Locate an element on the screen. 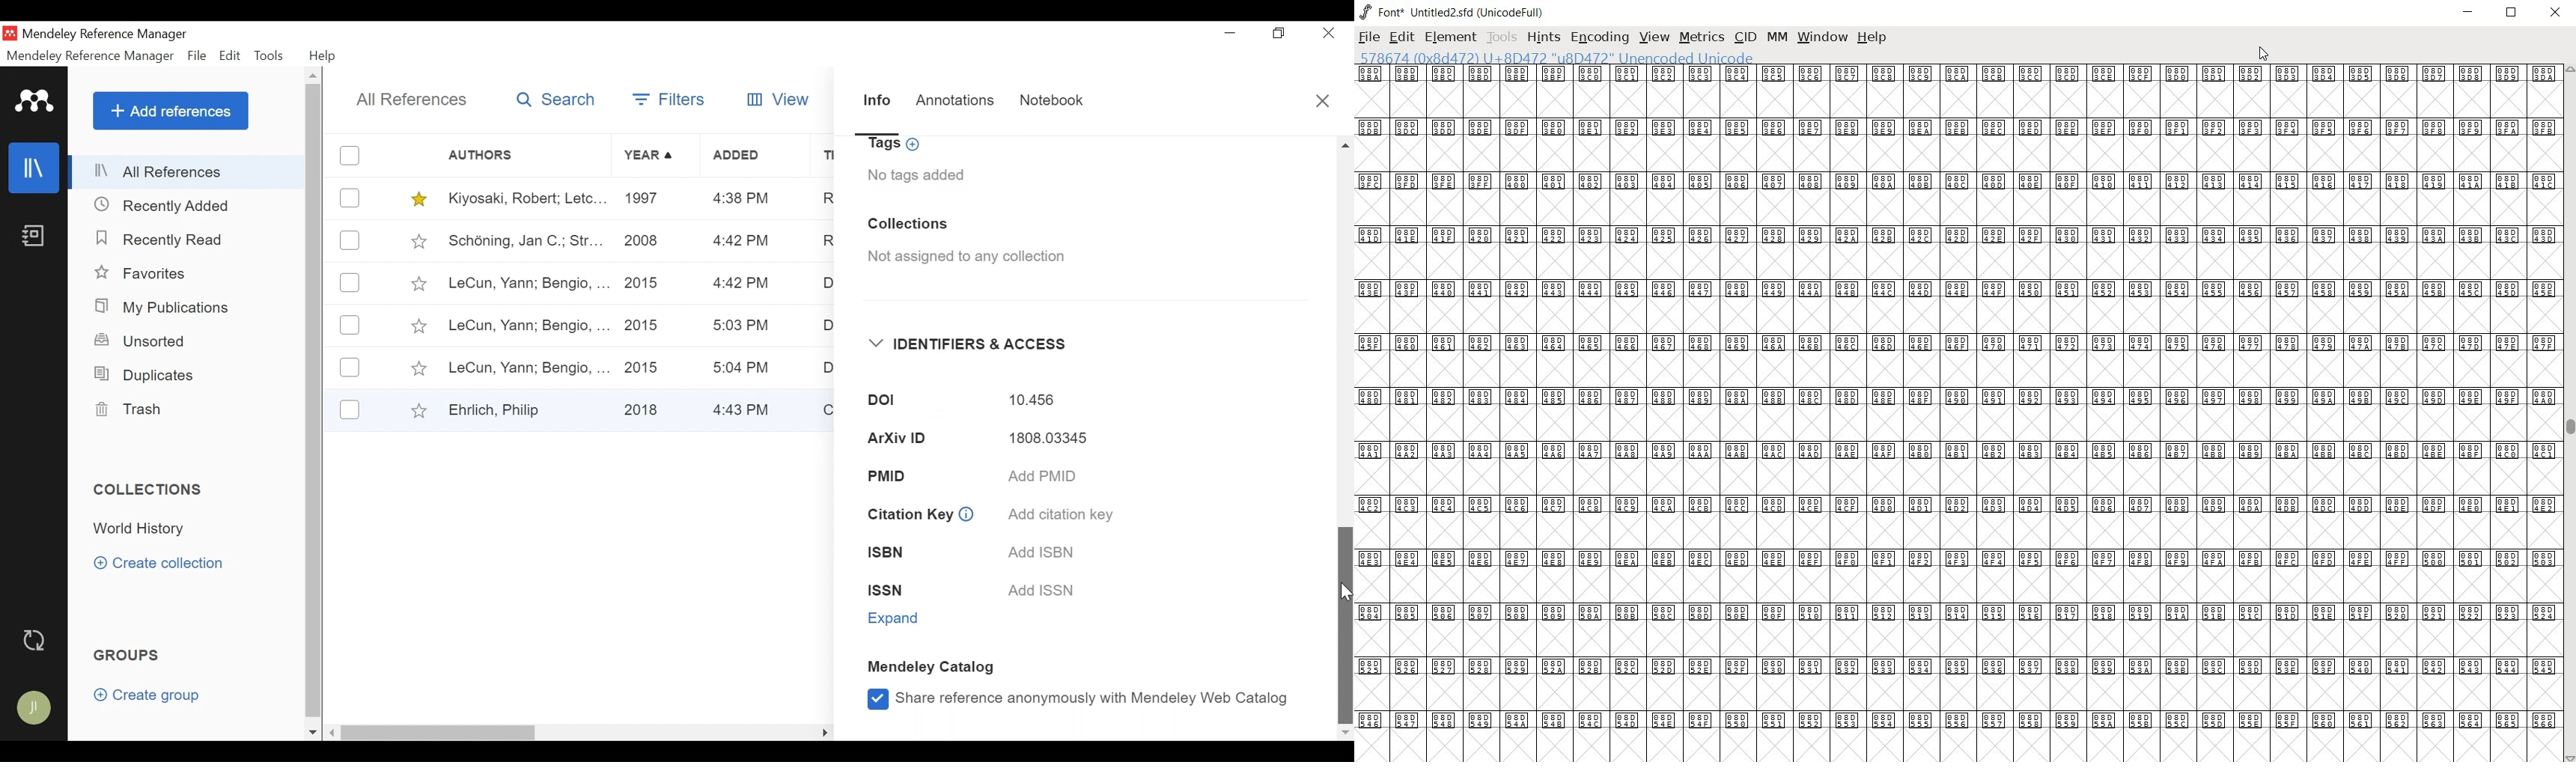 The width and height of the screenshot is (2576, 784). Notebook is located at coordinates (32, 239).